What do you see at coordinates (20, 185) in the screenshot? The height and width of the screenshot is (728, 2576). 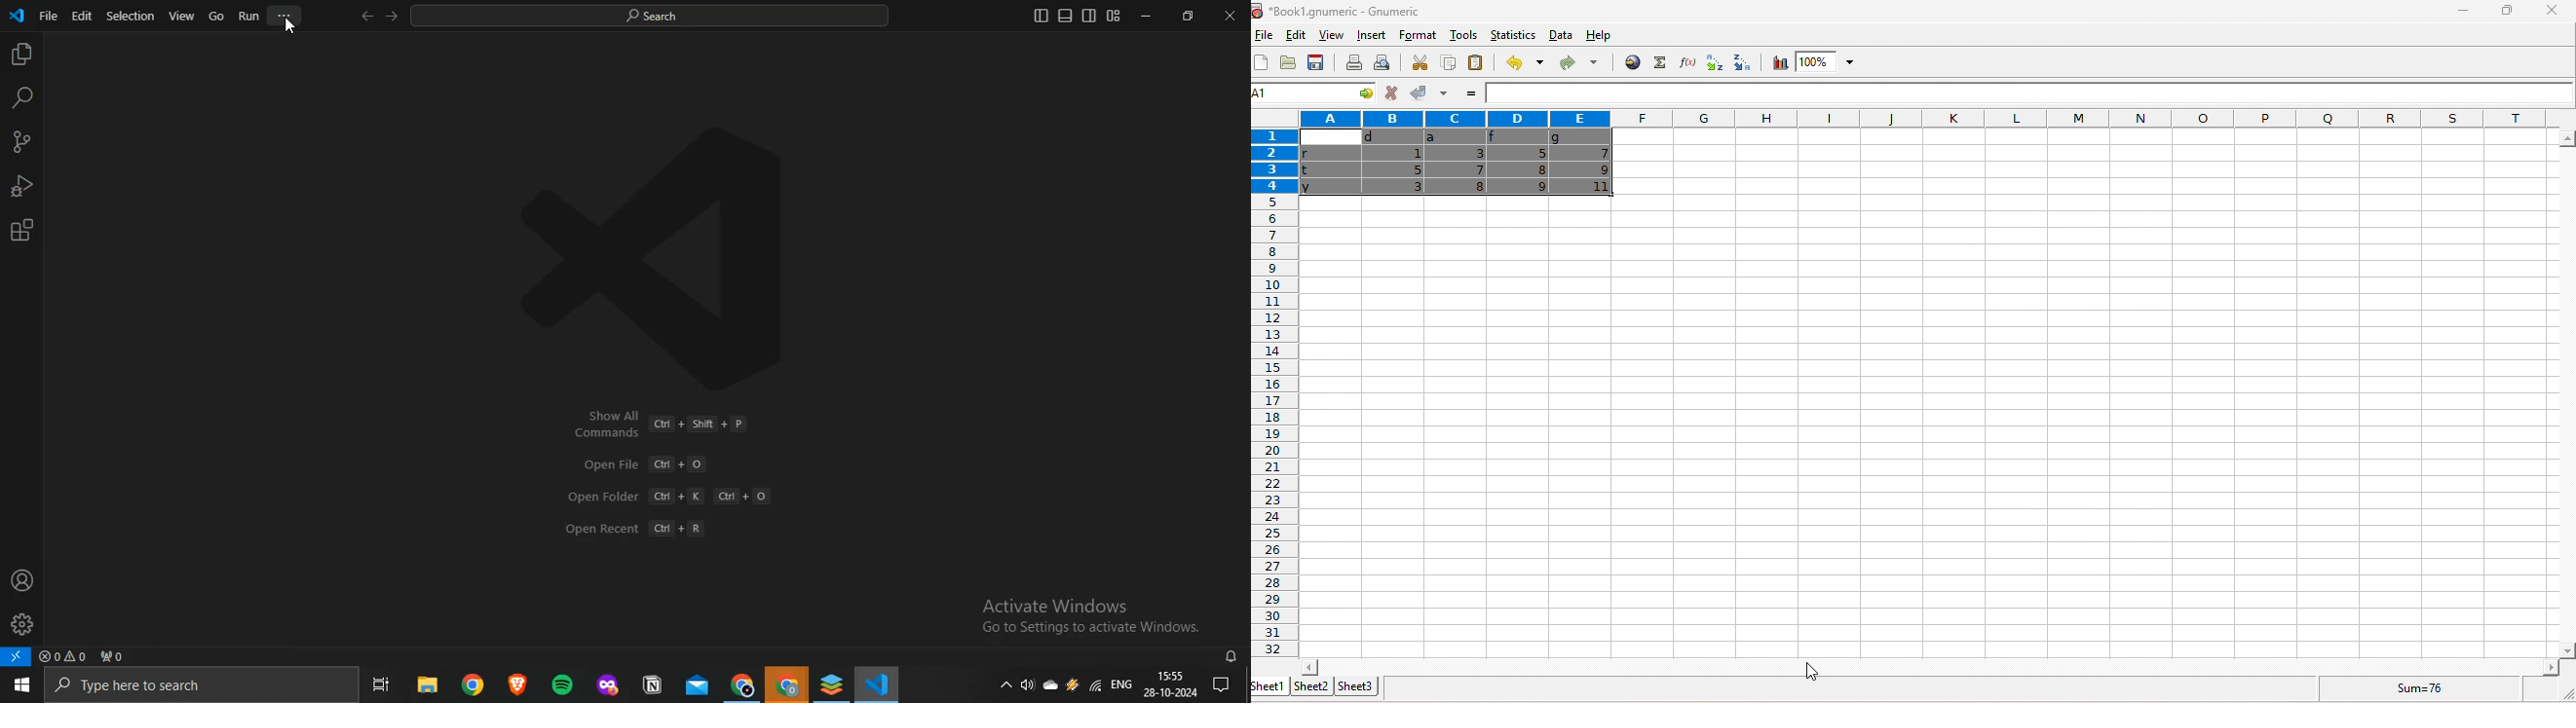 I see `run and debug` at bounding box center [20, 185].